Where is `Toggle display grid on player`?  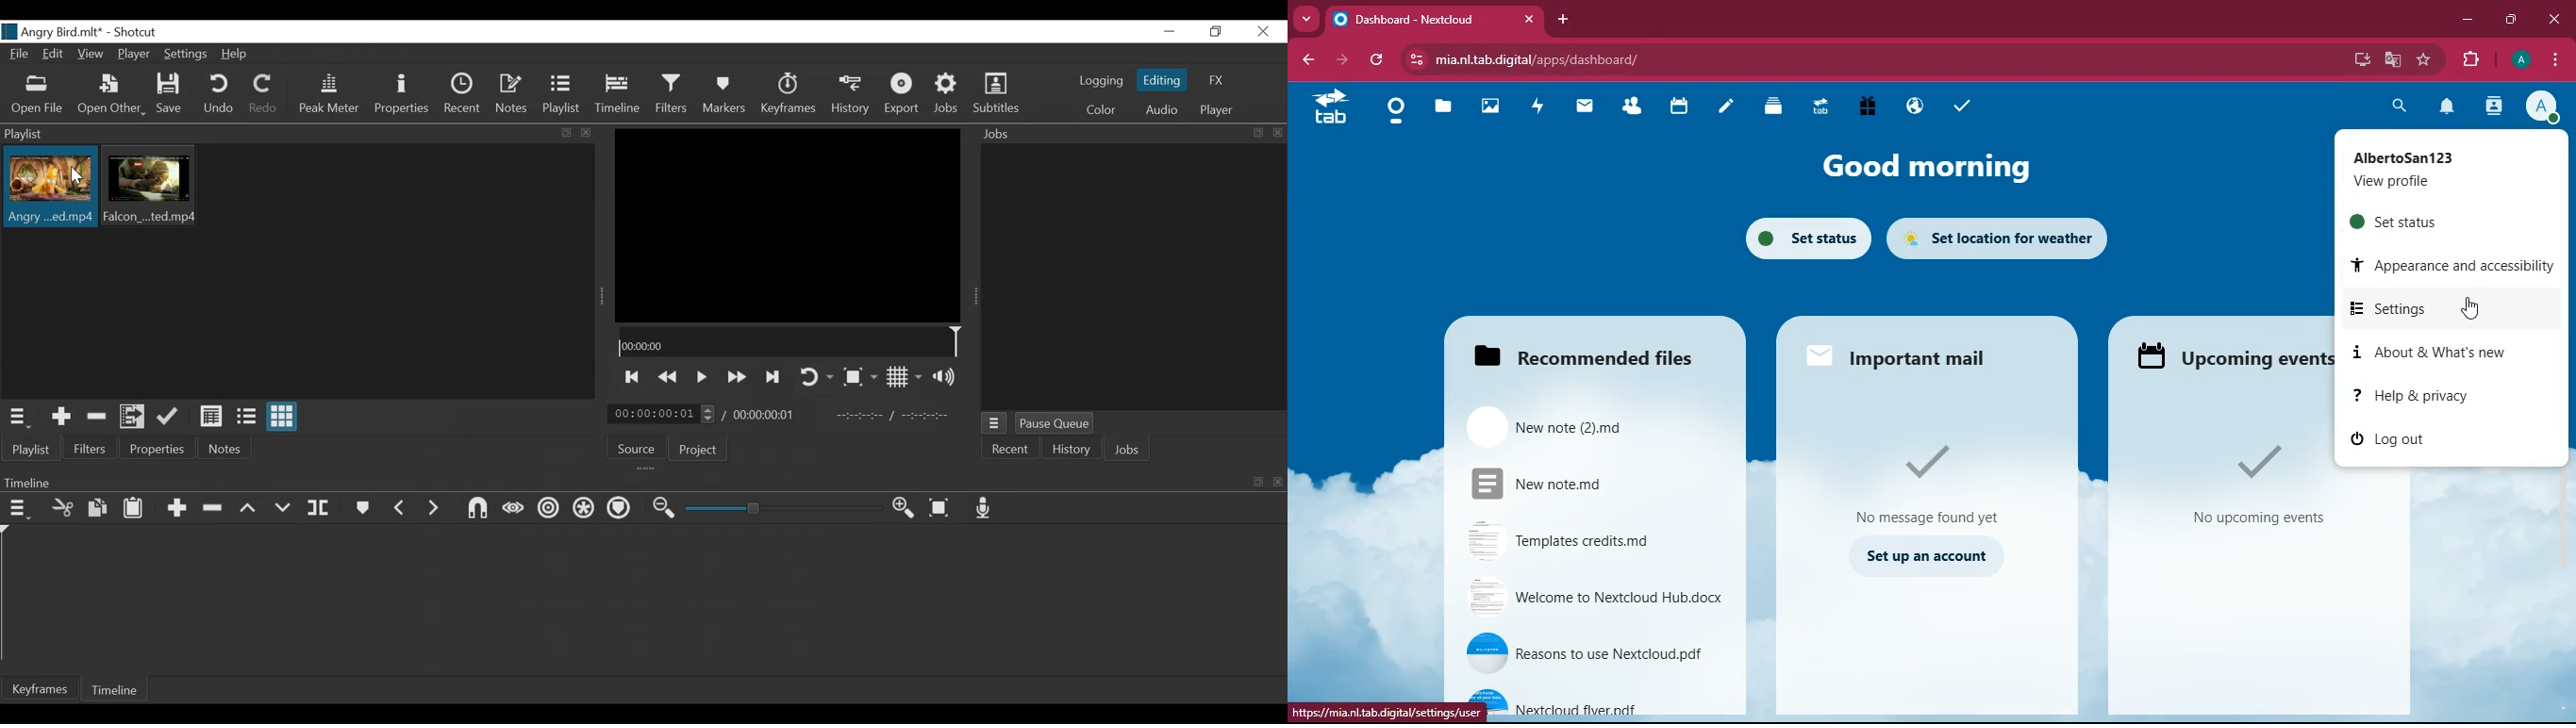 Toggle display grid on player is located at coordinates (908, 377).